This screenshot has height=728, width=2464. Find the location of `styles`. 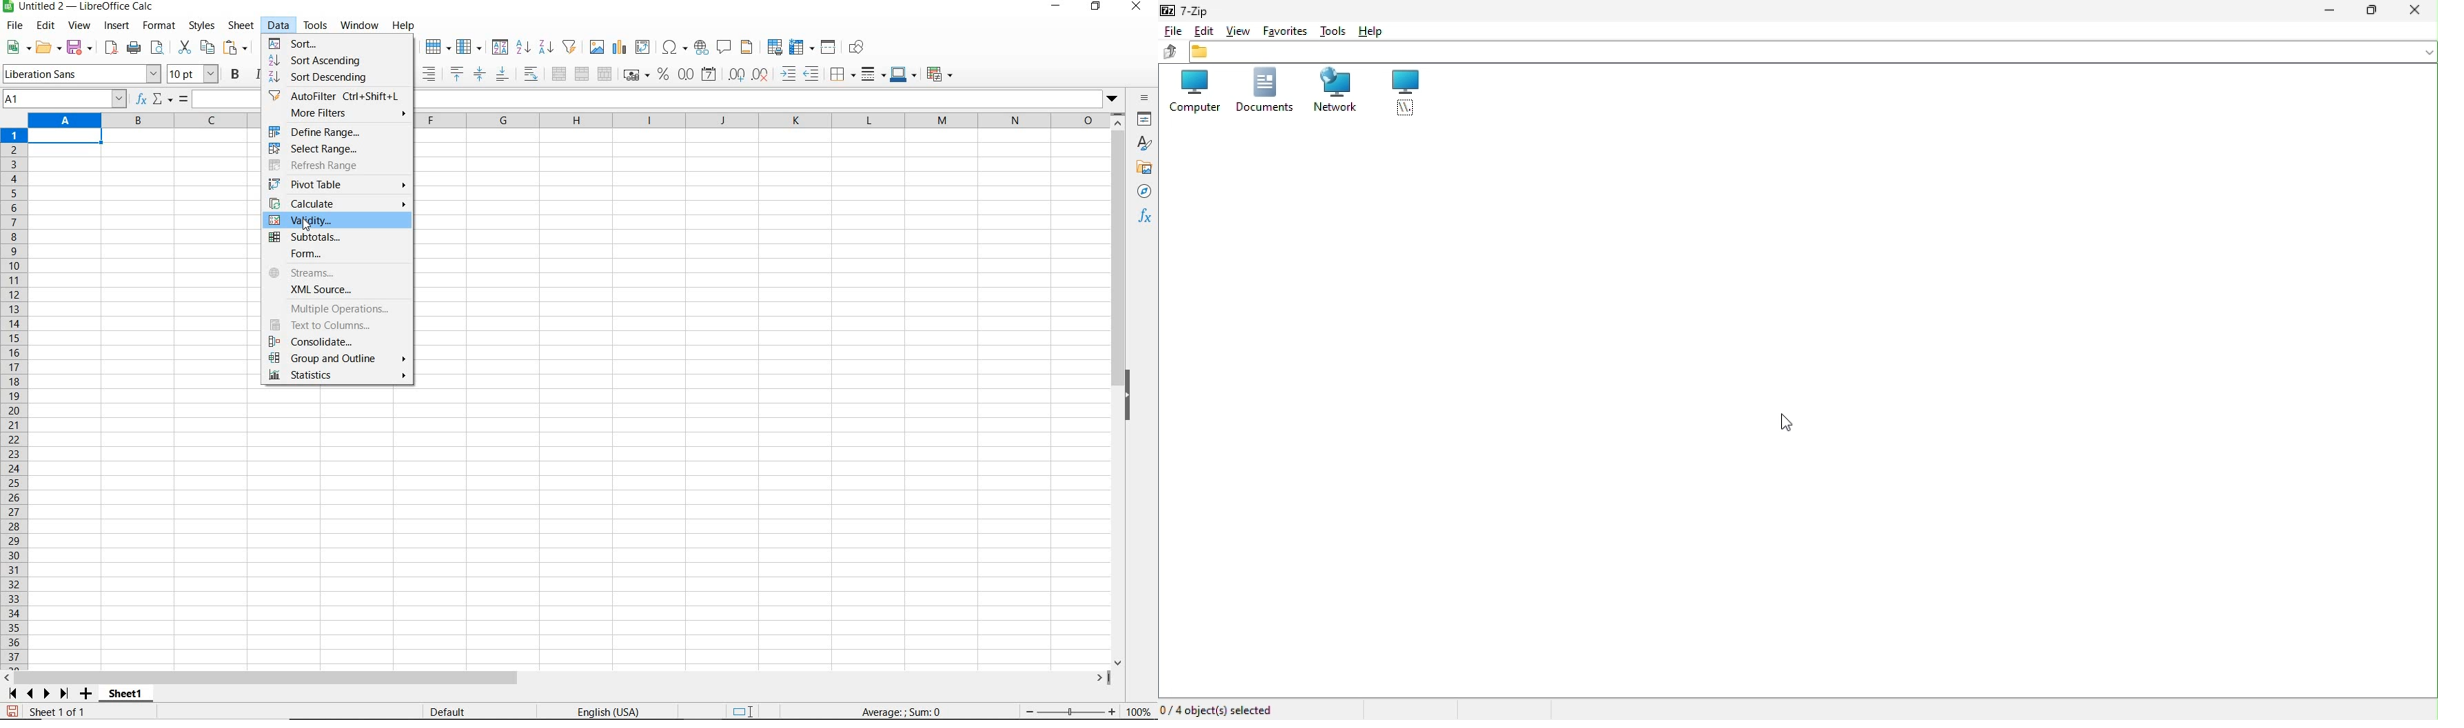

styles is located at coordinates (201, 26).